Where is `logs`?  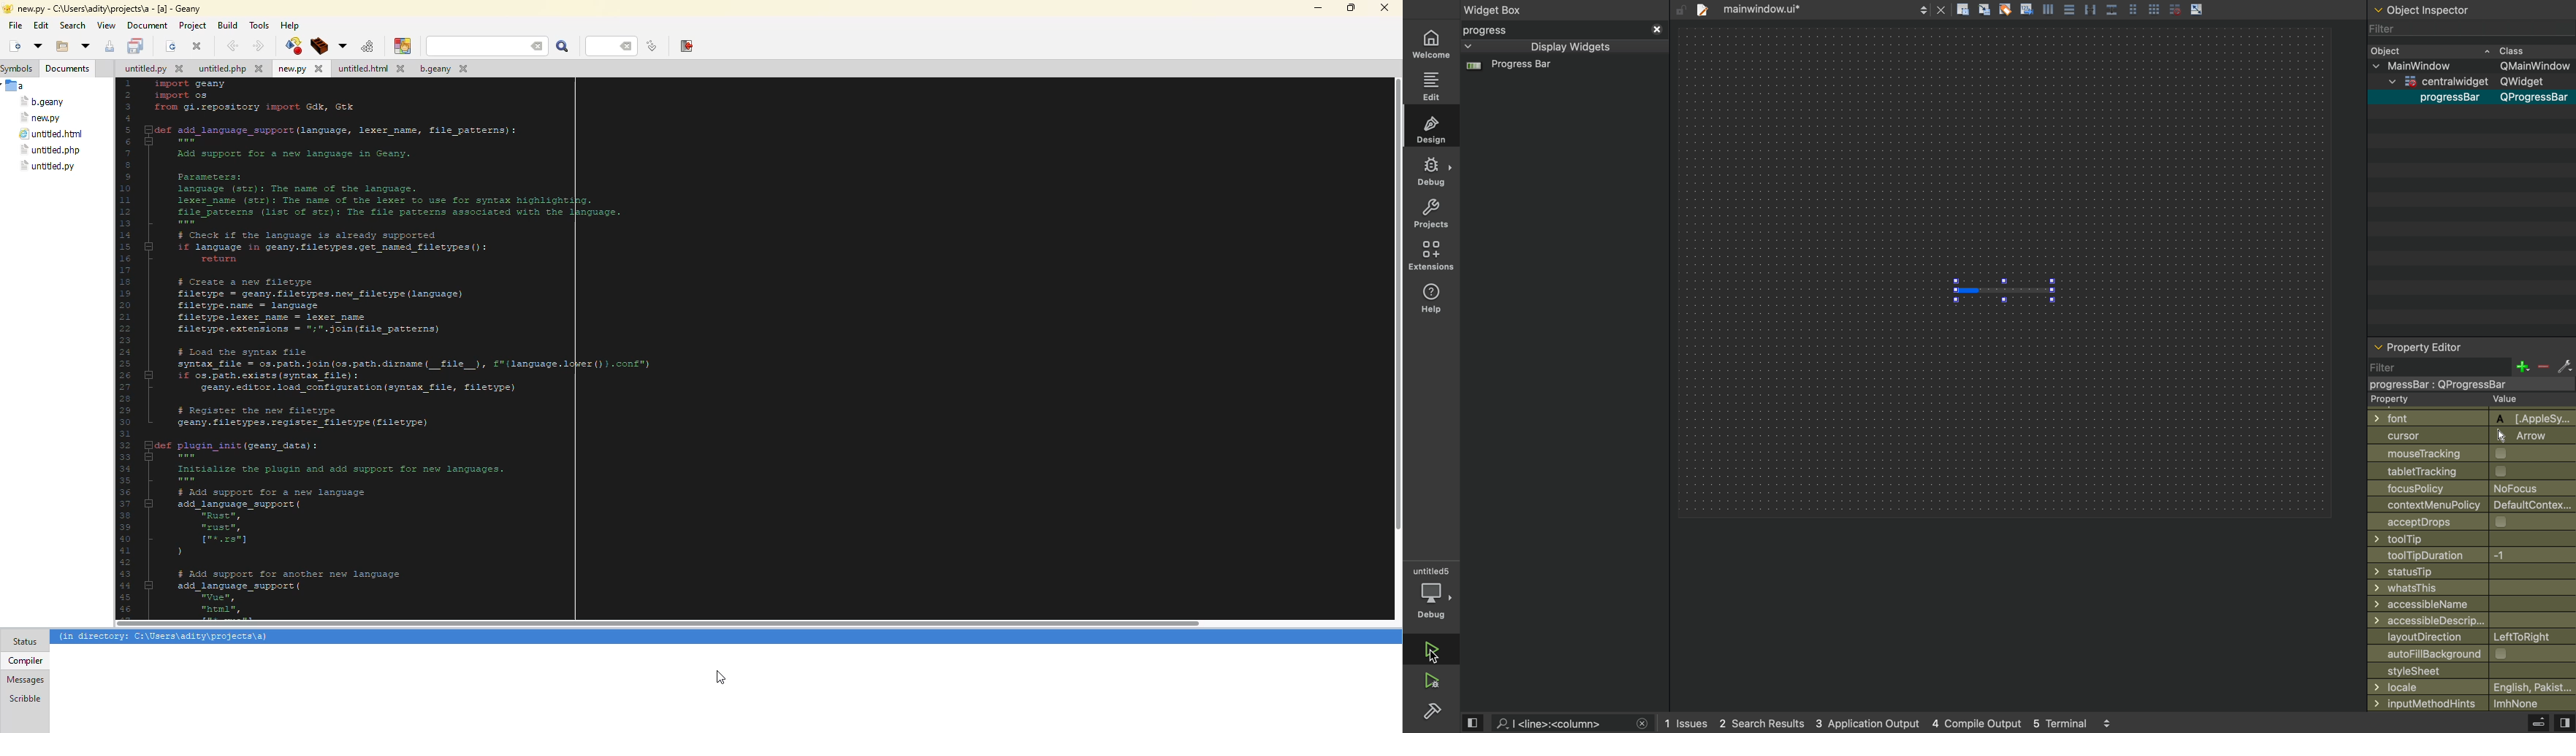
logs is located at coordinates (1894, 723).